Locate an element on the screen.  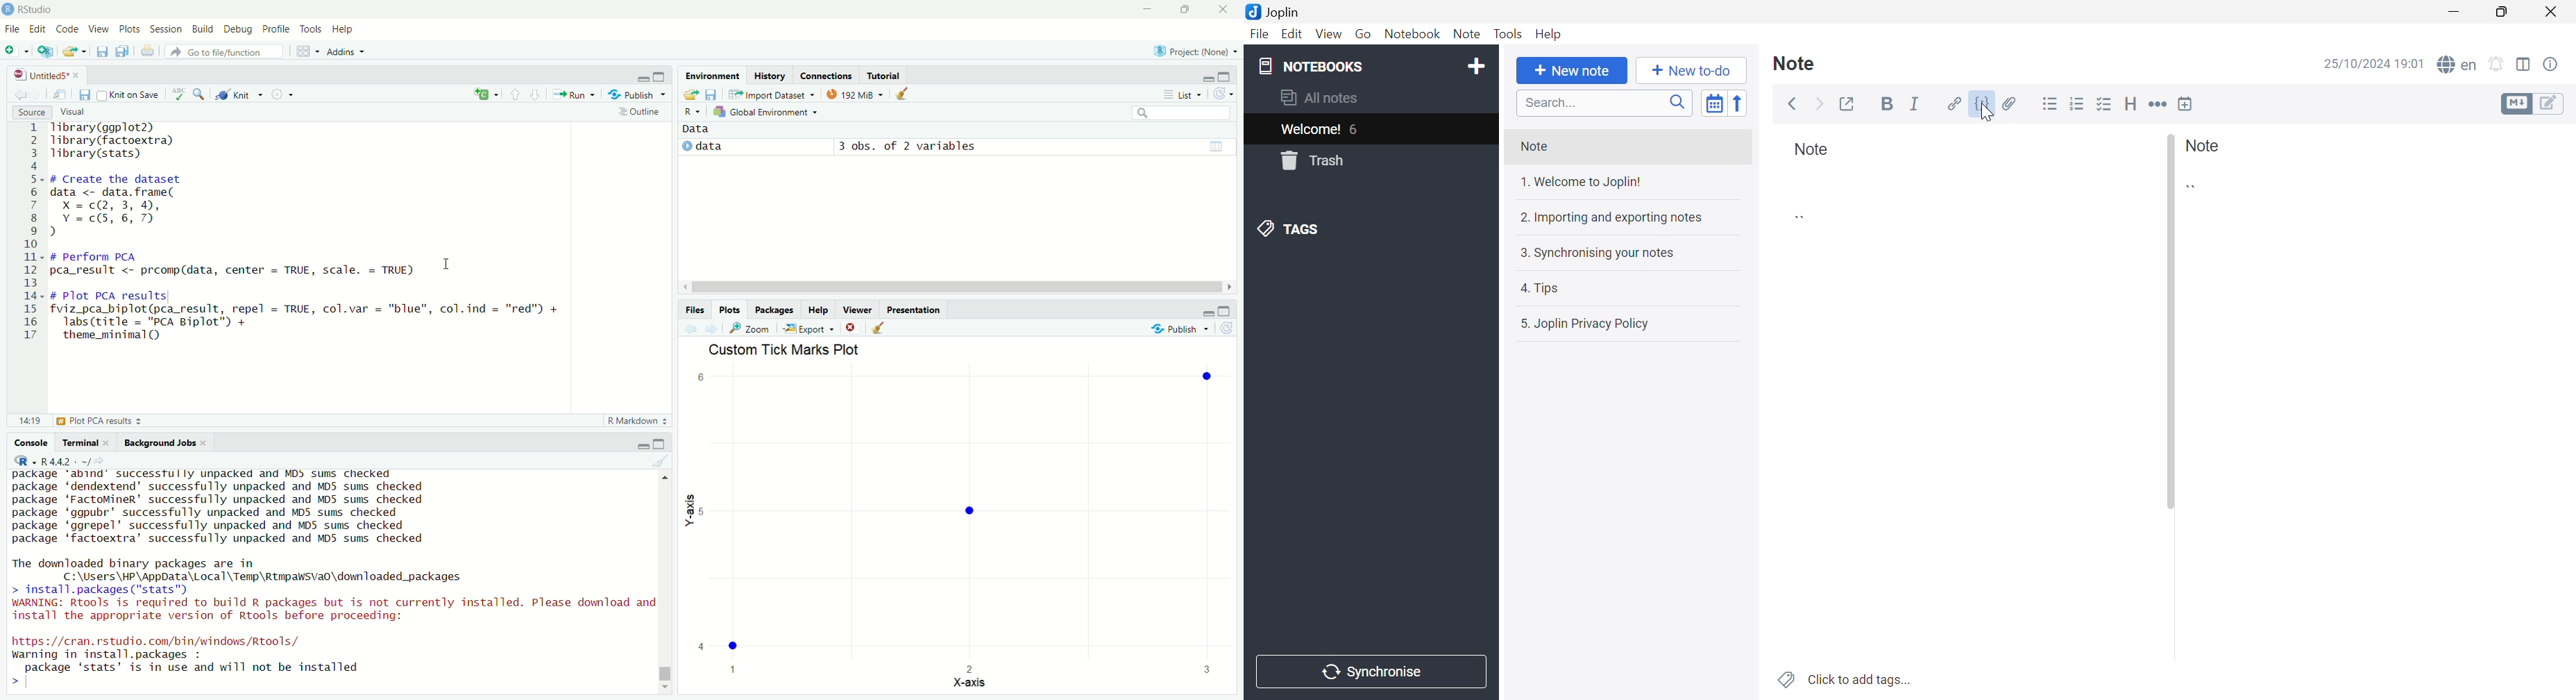
minimize is located at coordinates (1207, 310).